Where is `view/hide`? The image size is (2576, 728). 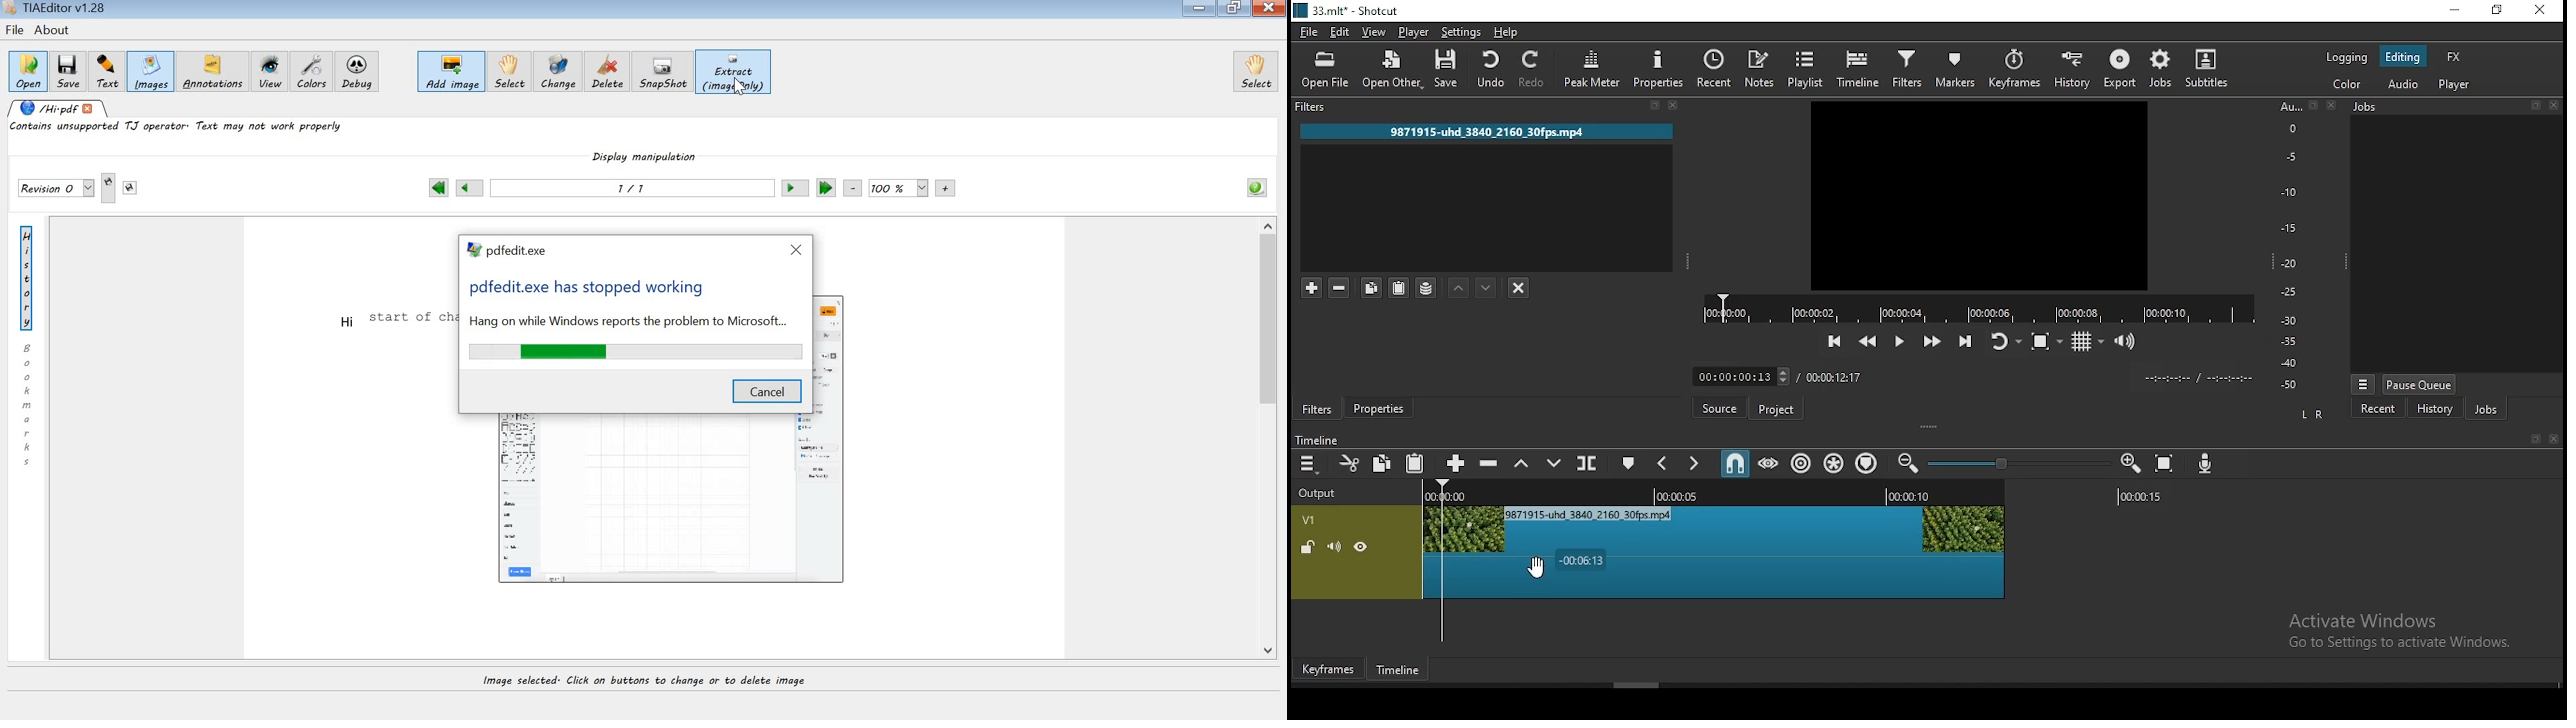 view/hide is located at coordinates (1361, 547).